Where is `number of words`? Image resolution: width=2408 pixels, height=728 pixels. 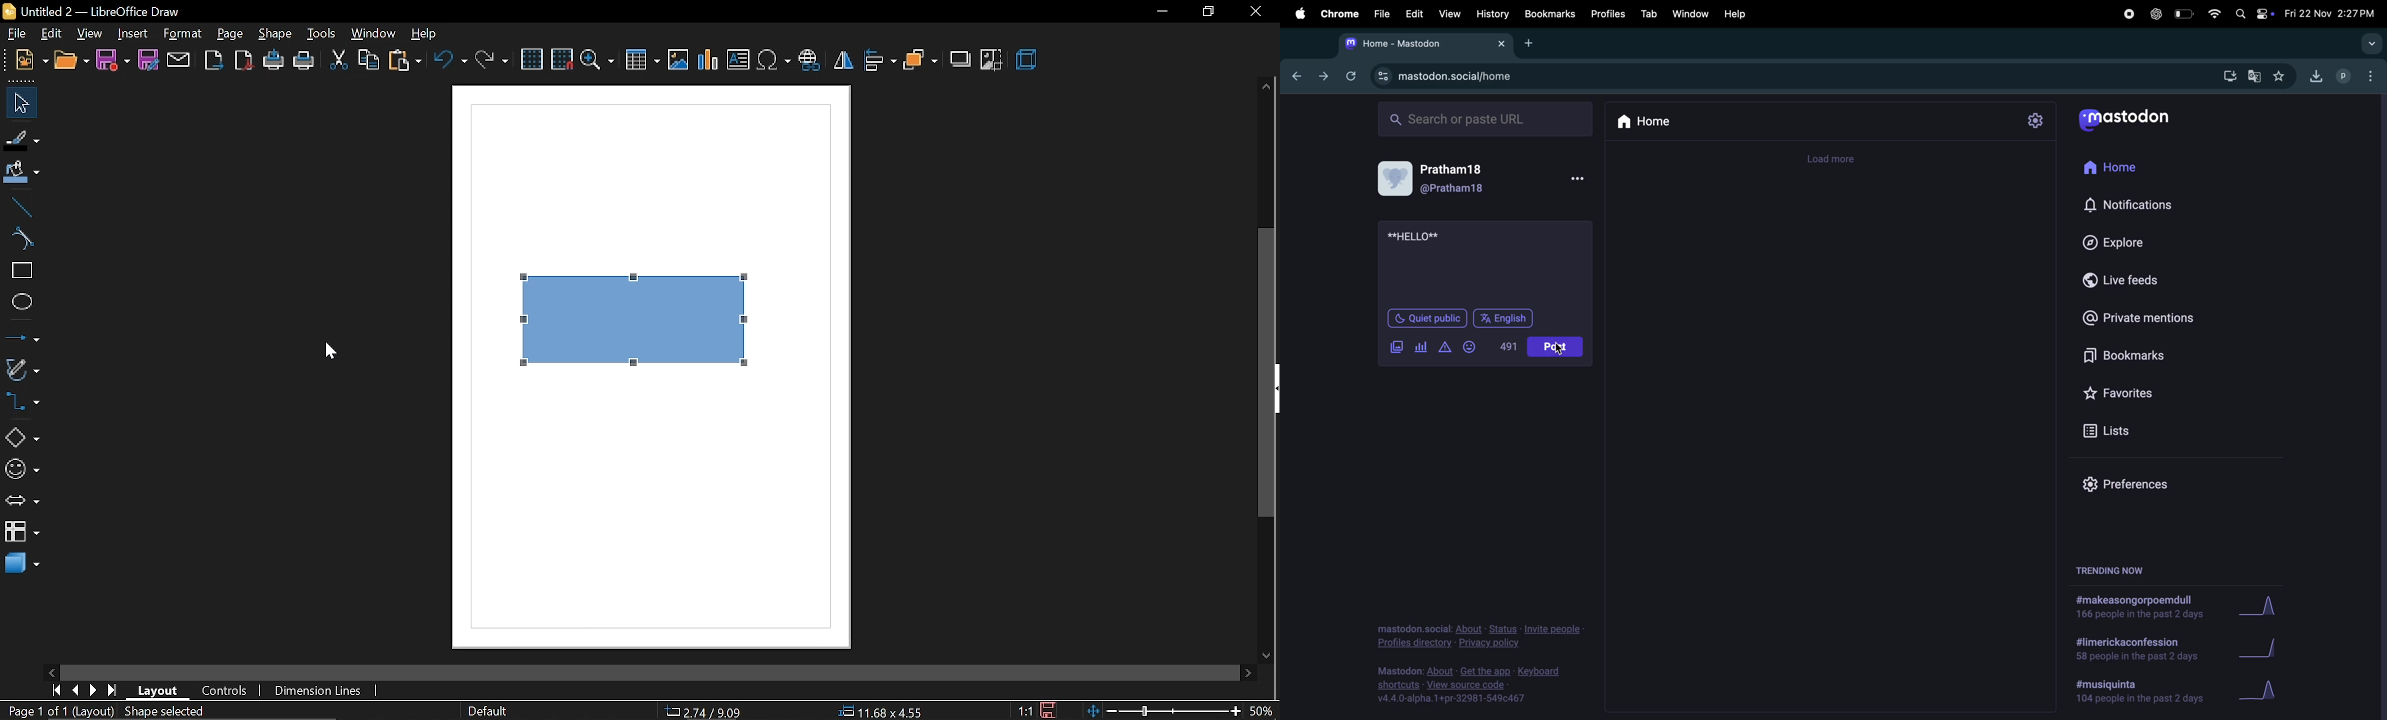
number of words is located at coordinates (1504, 347).